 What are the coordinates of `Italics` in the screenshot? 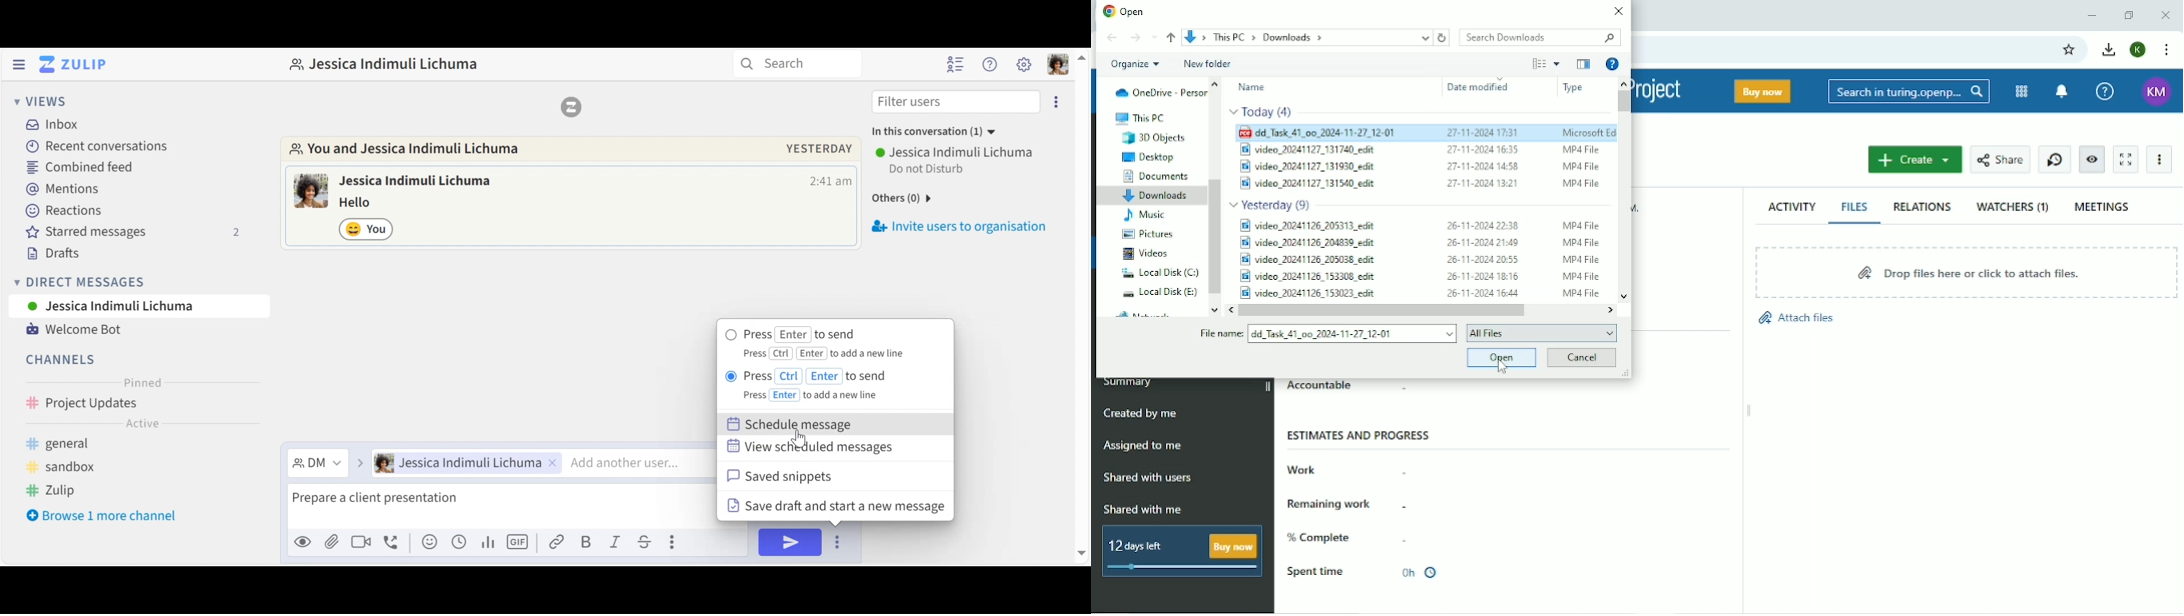 It's located at (616, 542).